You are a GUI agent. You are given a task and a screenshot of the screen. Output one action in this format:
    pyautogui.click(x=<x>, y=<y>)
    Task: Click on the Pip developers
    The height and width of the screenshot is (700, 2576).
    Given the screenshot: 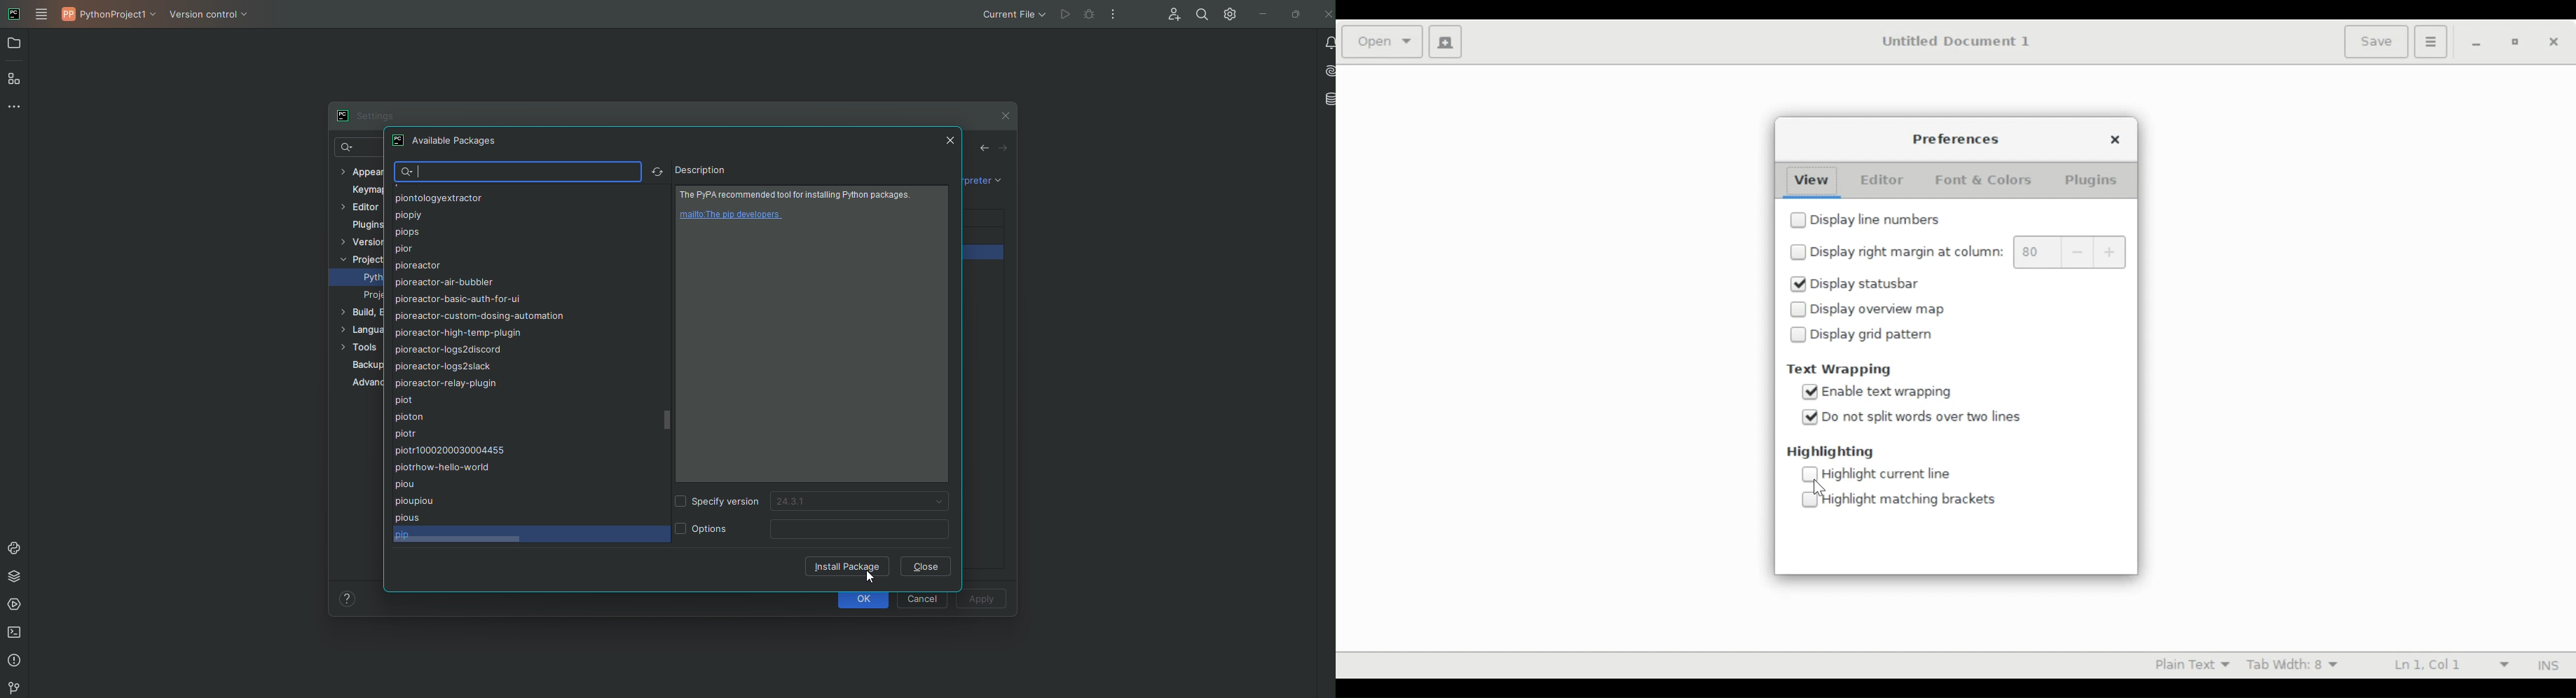 What is the action you would take?
    pyautogui.click(x=736, y=215)
    